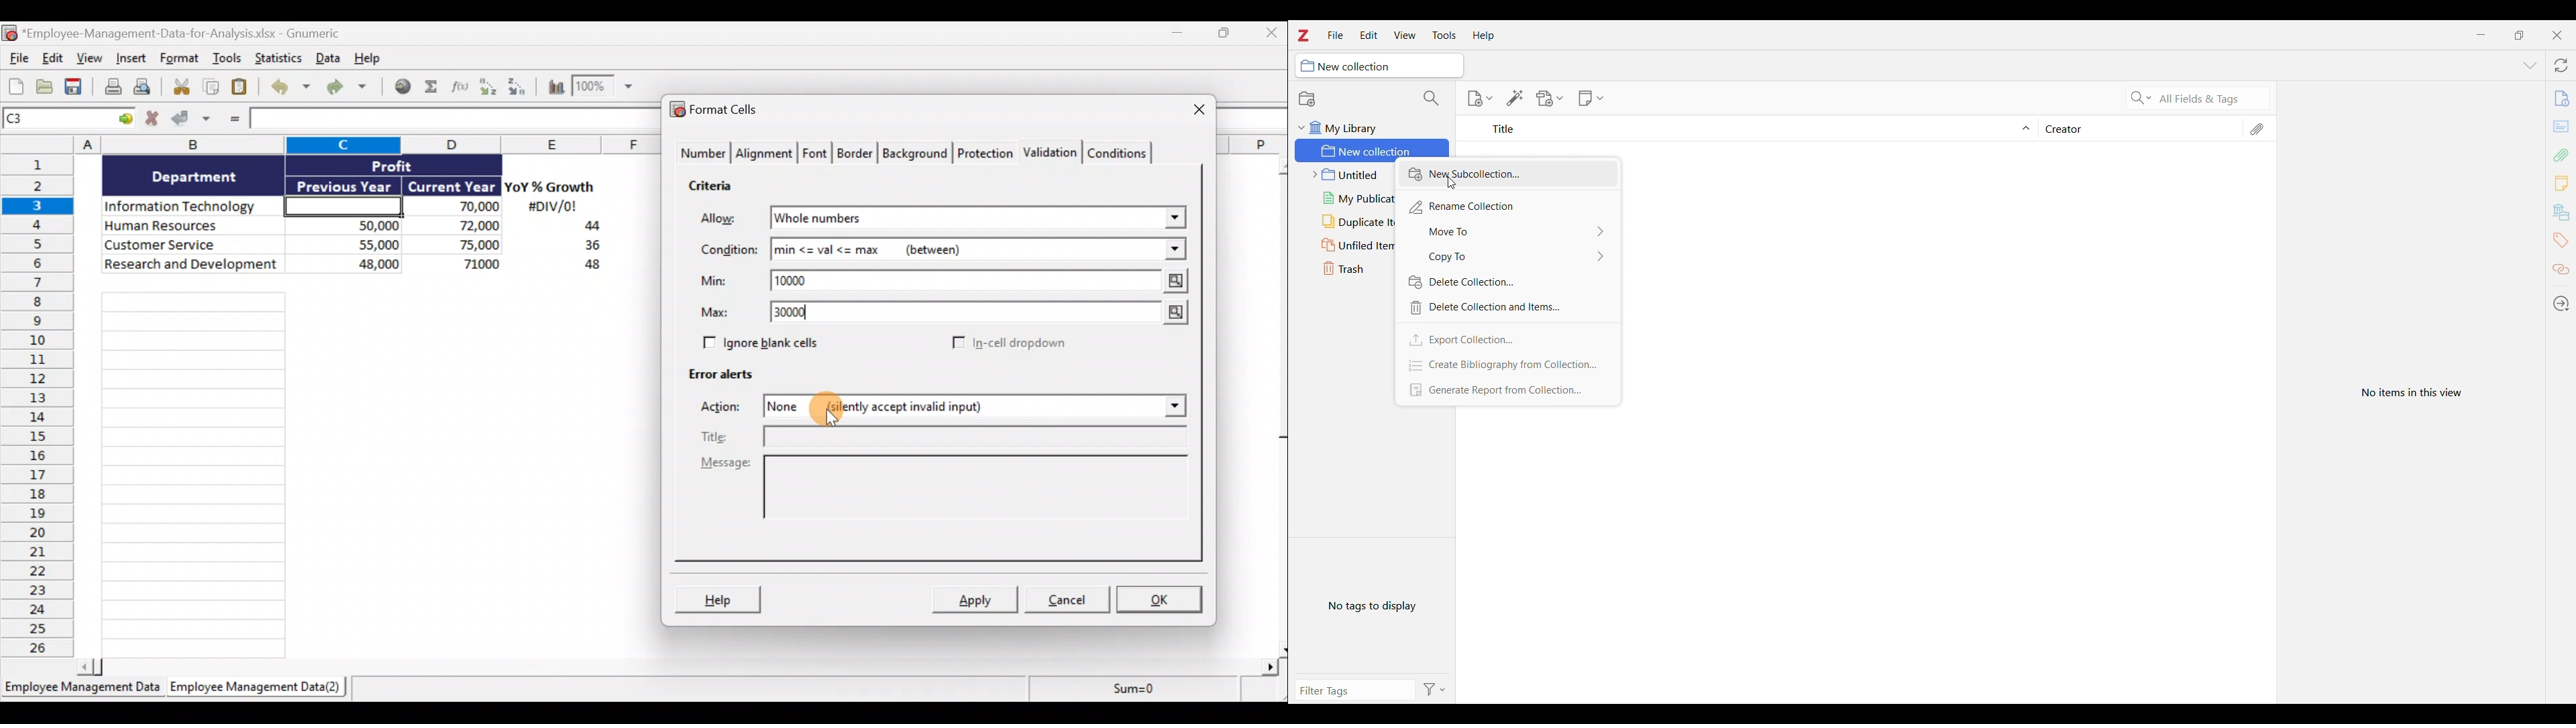 The height and width of the screenshot is (728, 2576). What do you see at coordinates (835, 410) in the screenshot?
I see `Cursor` at bounding box center [835, 410].